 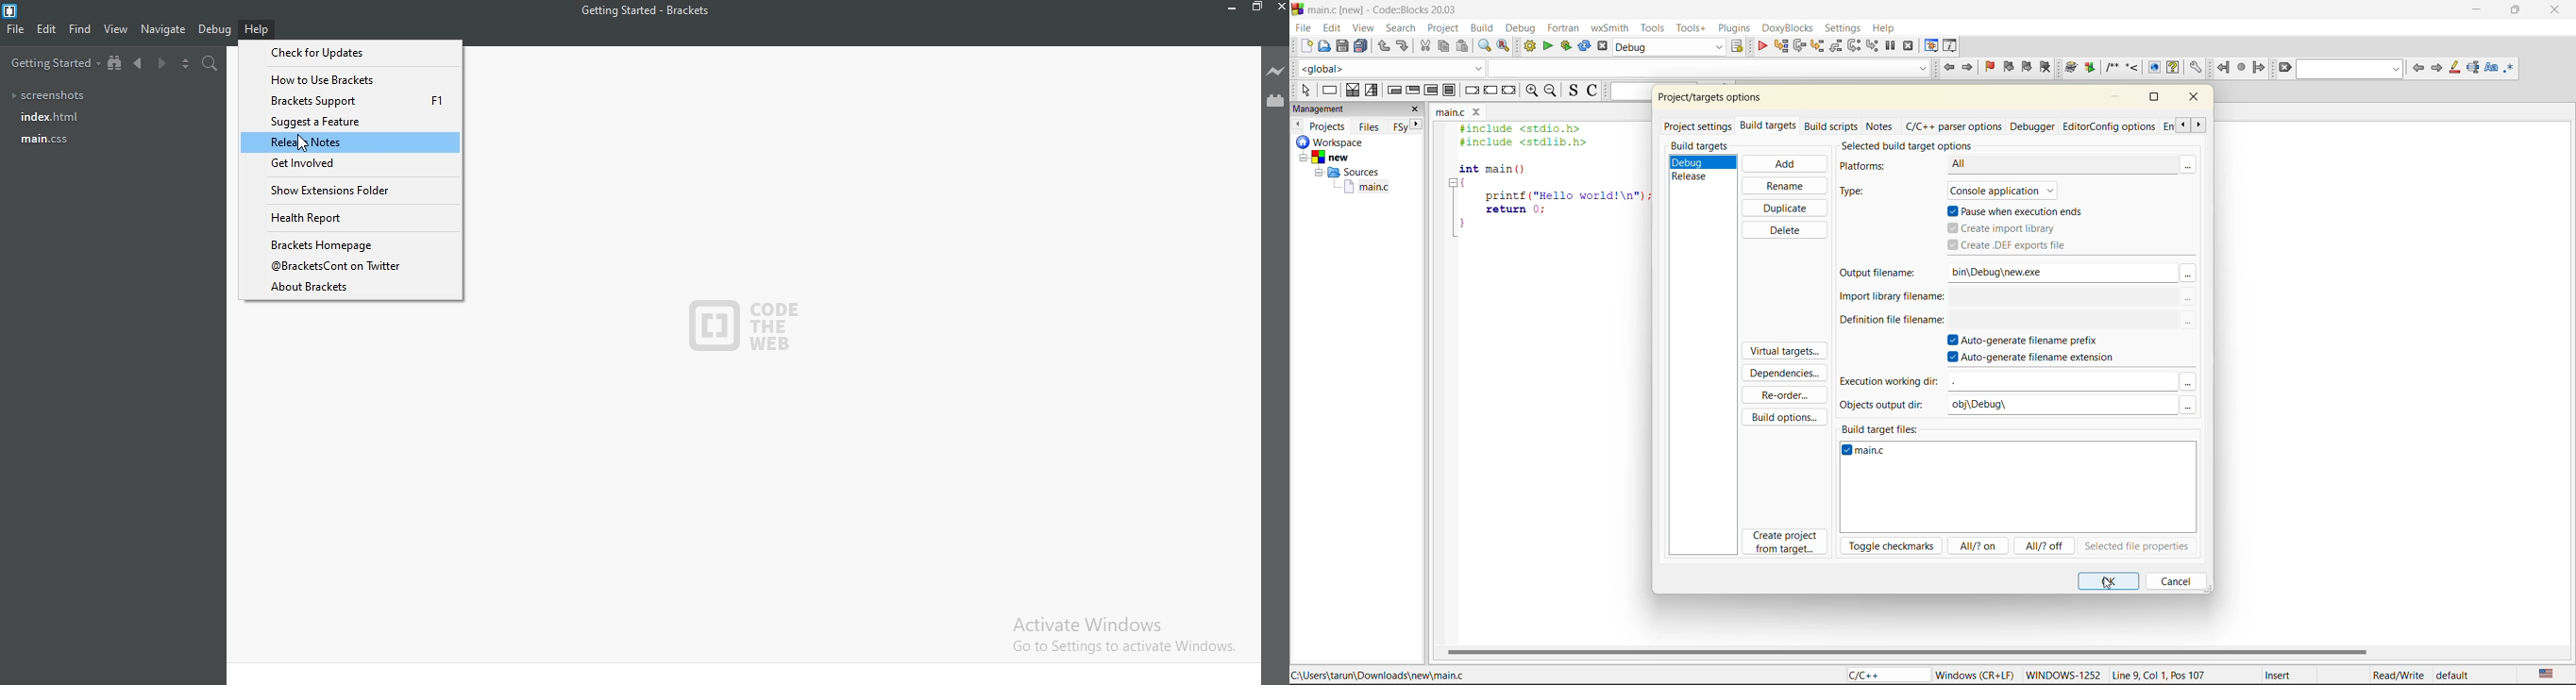 What do you see at coordinates (2199, 127) in the screenshot?
I see `scroll front` at bounding box center [2199, 127].